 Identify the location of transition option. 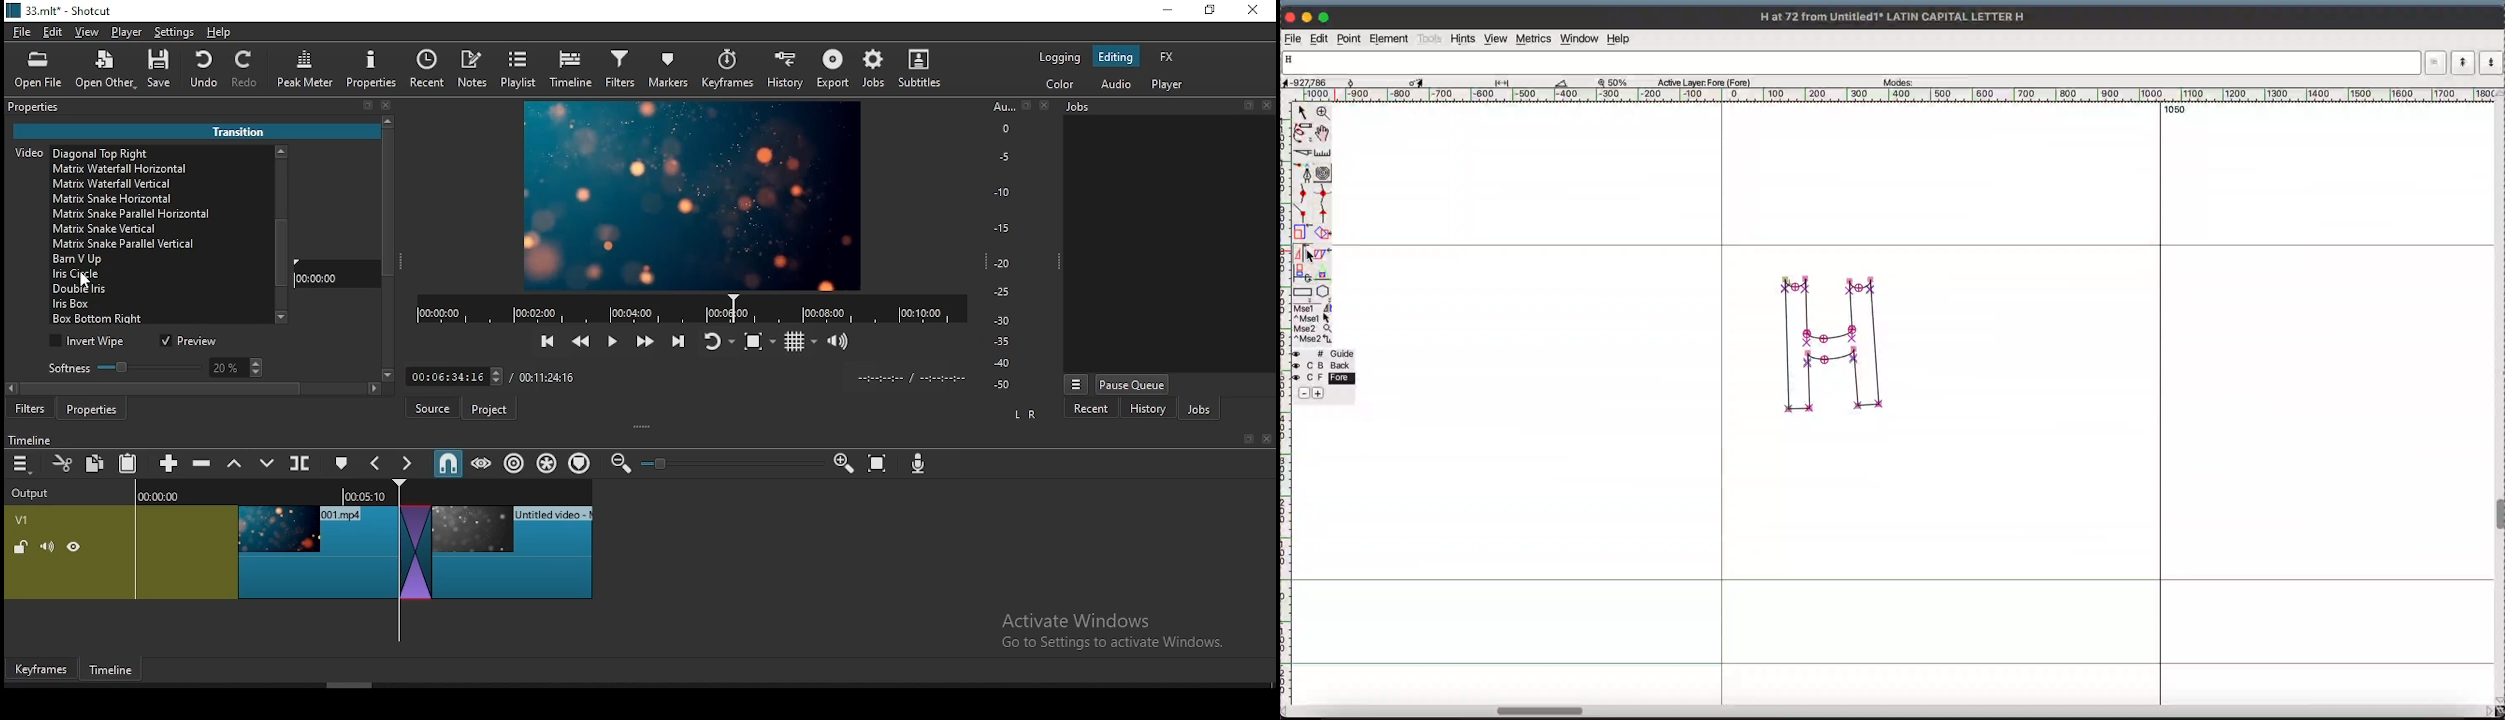
(157, 259).